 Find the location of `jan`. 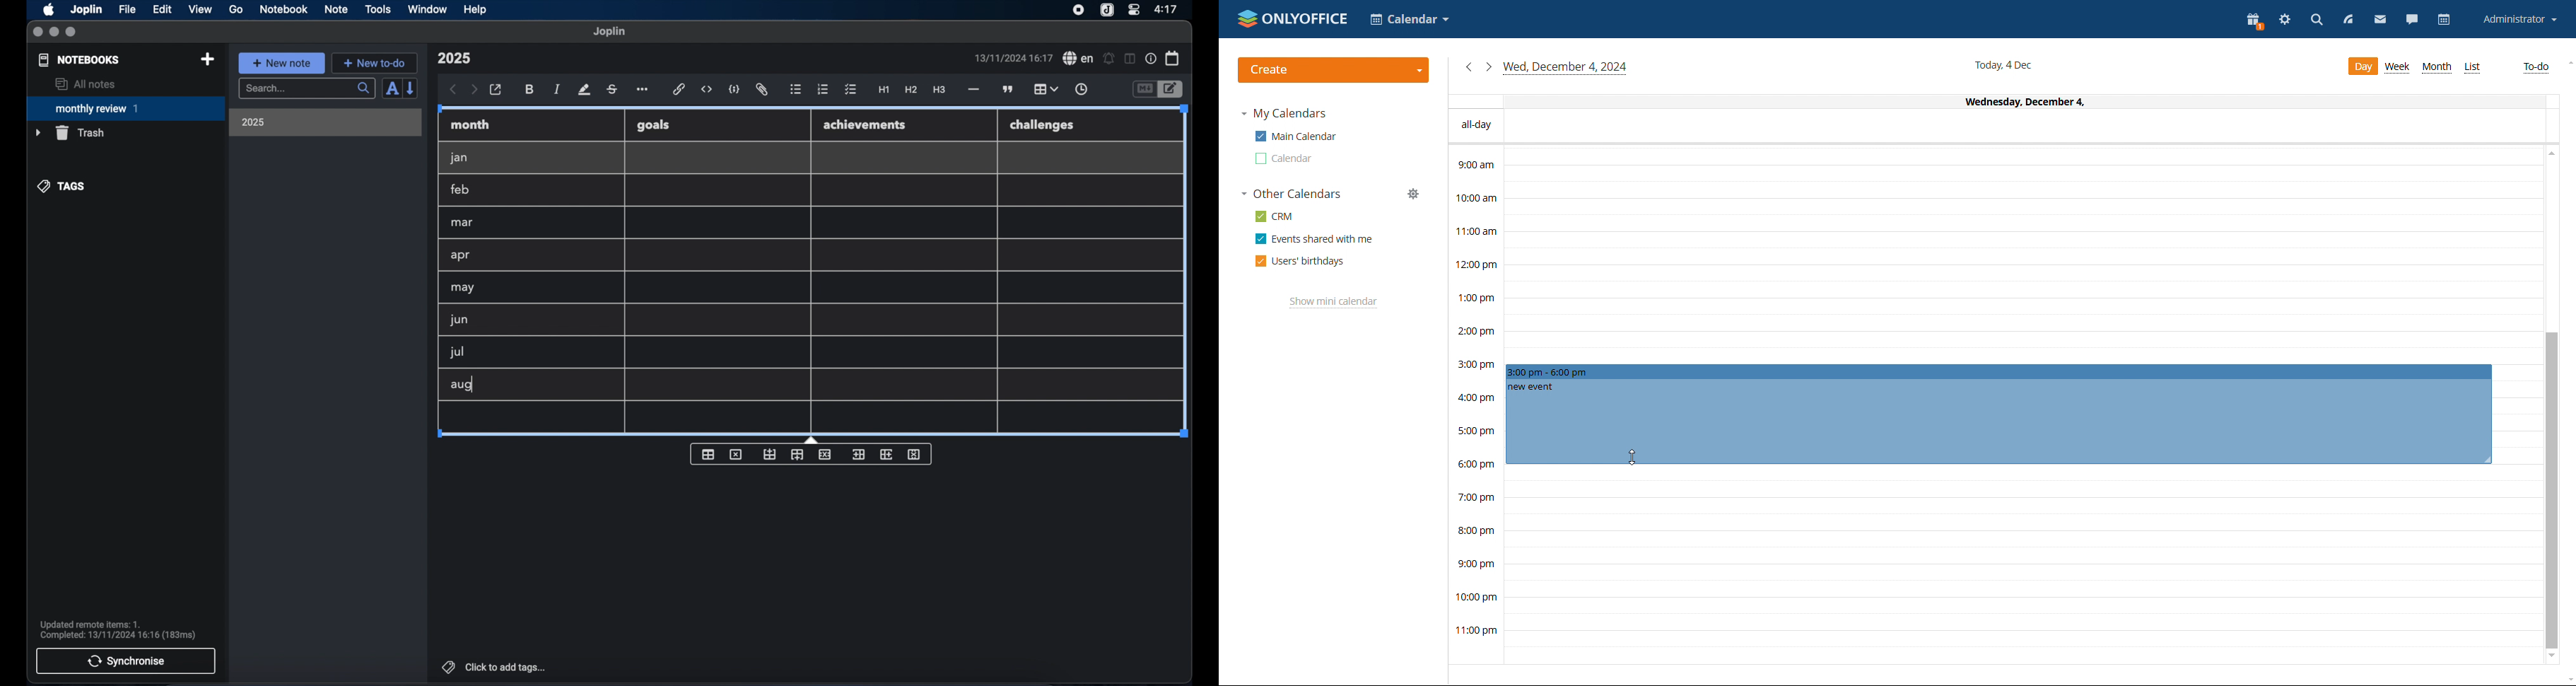

jan is located at coordinates (459, 158).